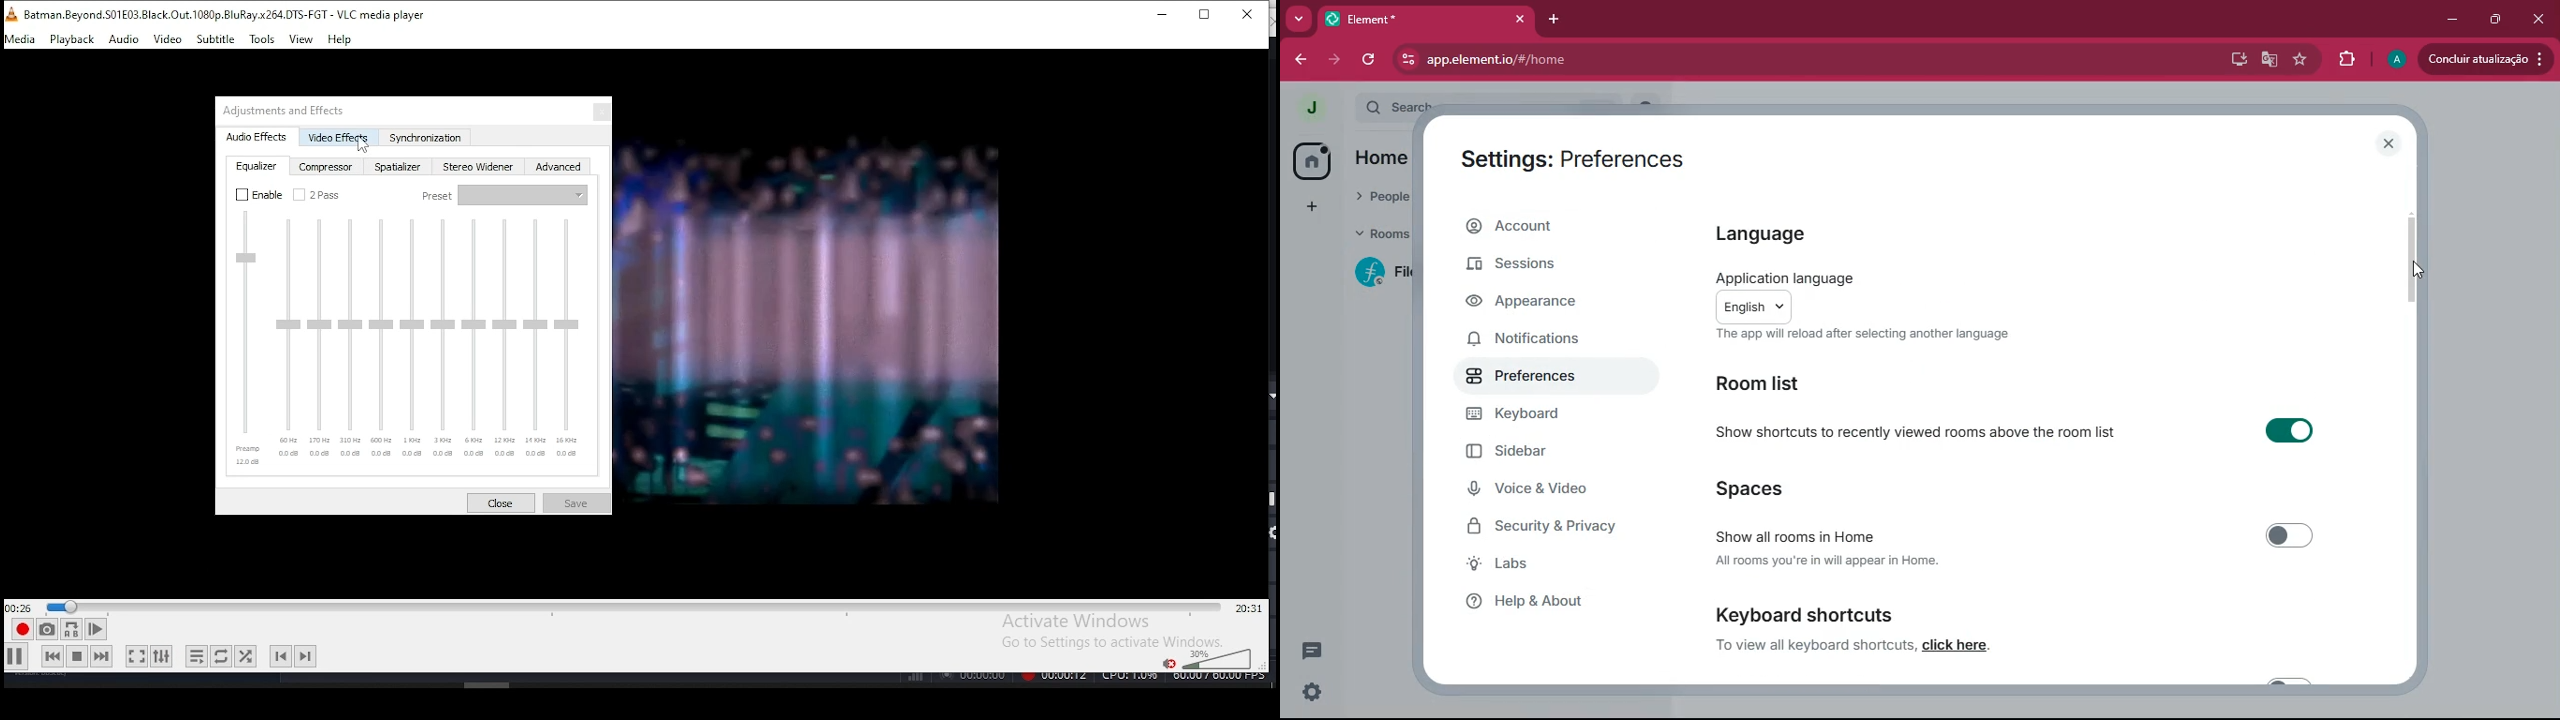  What do you see at coordinates (2292, 536) in the screenshot?
I see `toggle on/off` at bounding box center [2292, 536].